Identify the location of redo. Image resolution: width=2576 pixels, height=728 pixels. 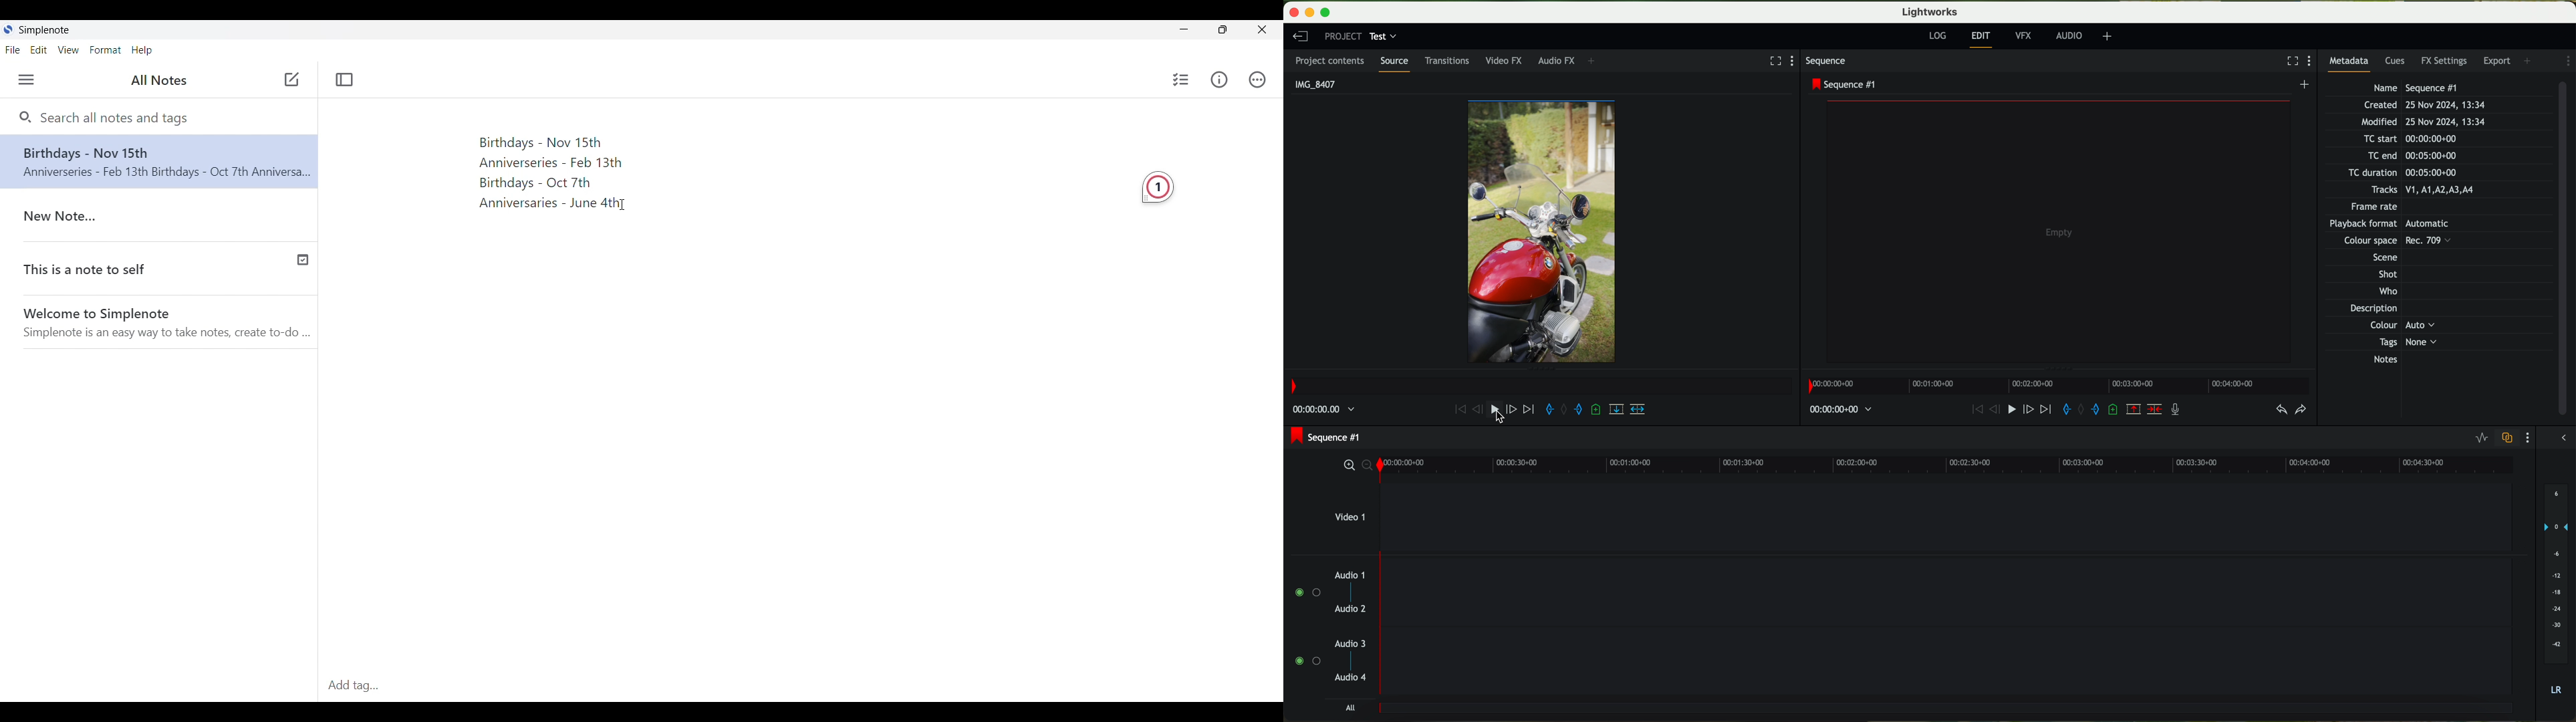
(2301, 411).